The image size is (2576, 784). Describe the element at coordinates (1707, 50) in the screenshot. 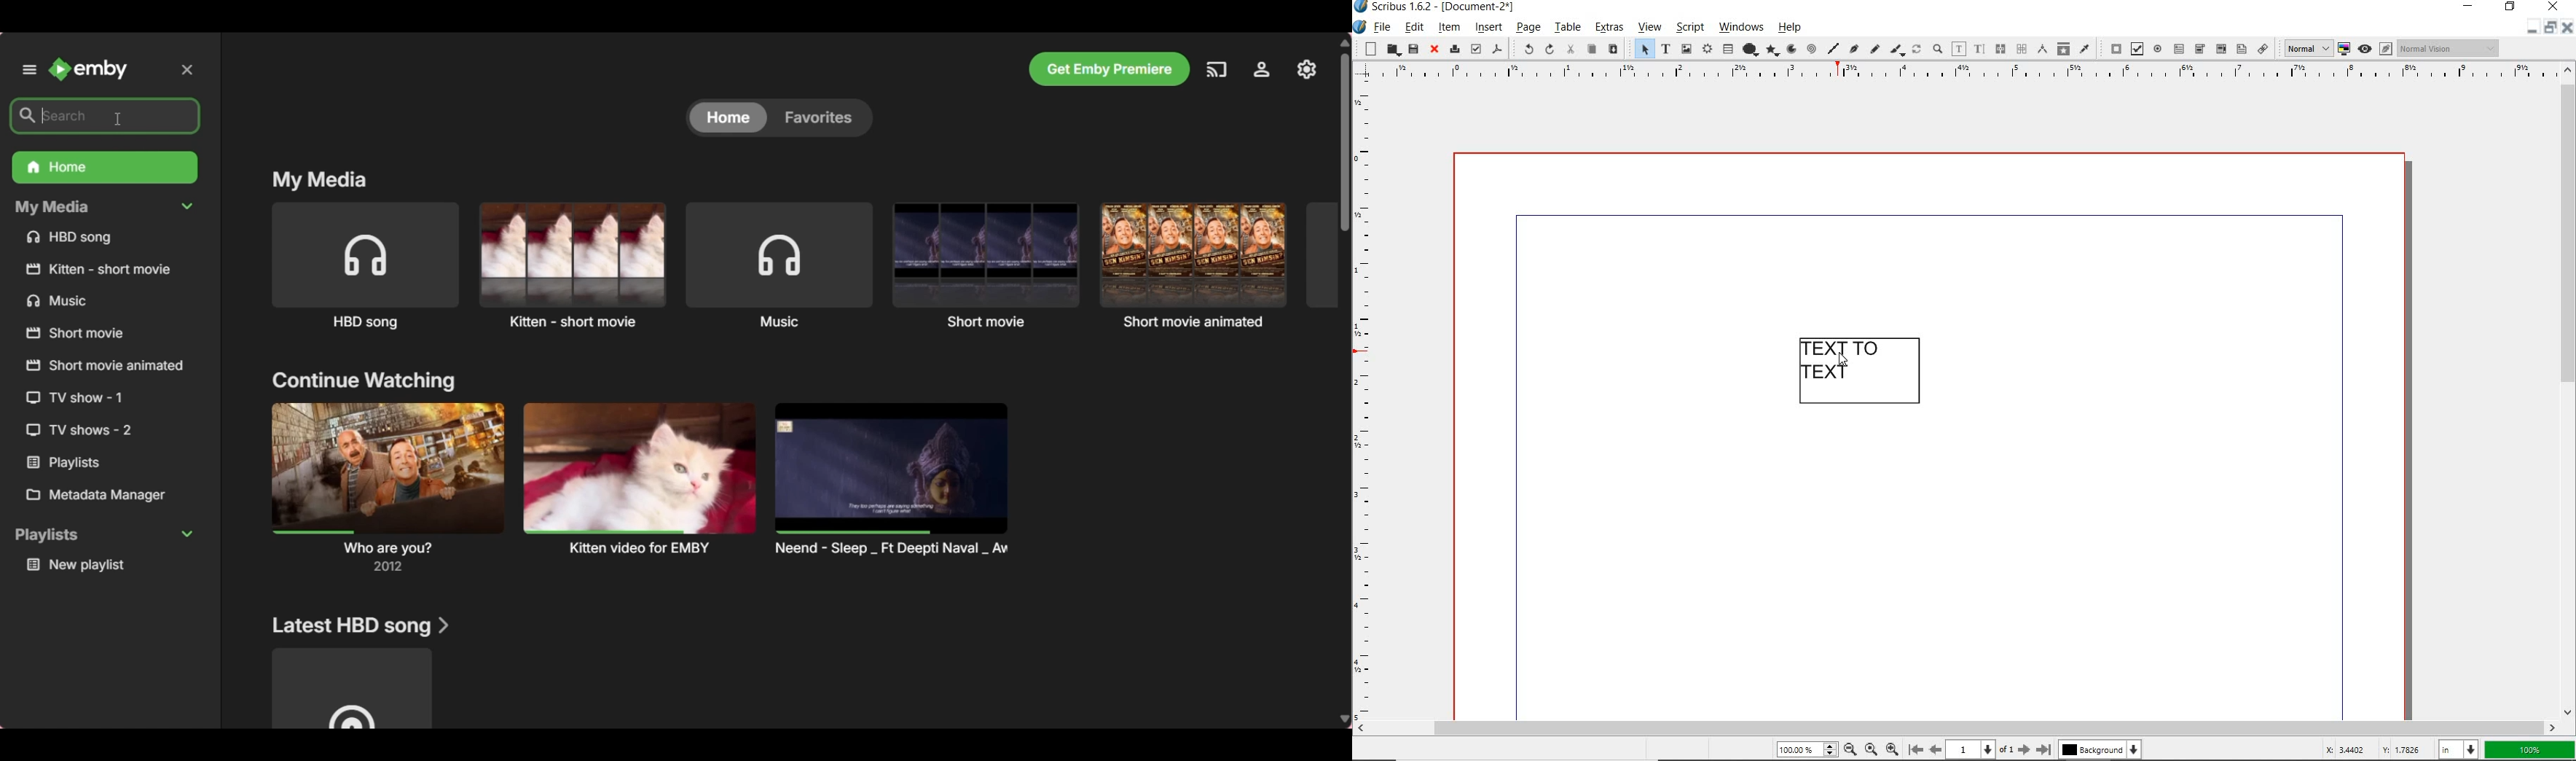

I see `render frame` at that location.